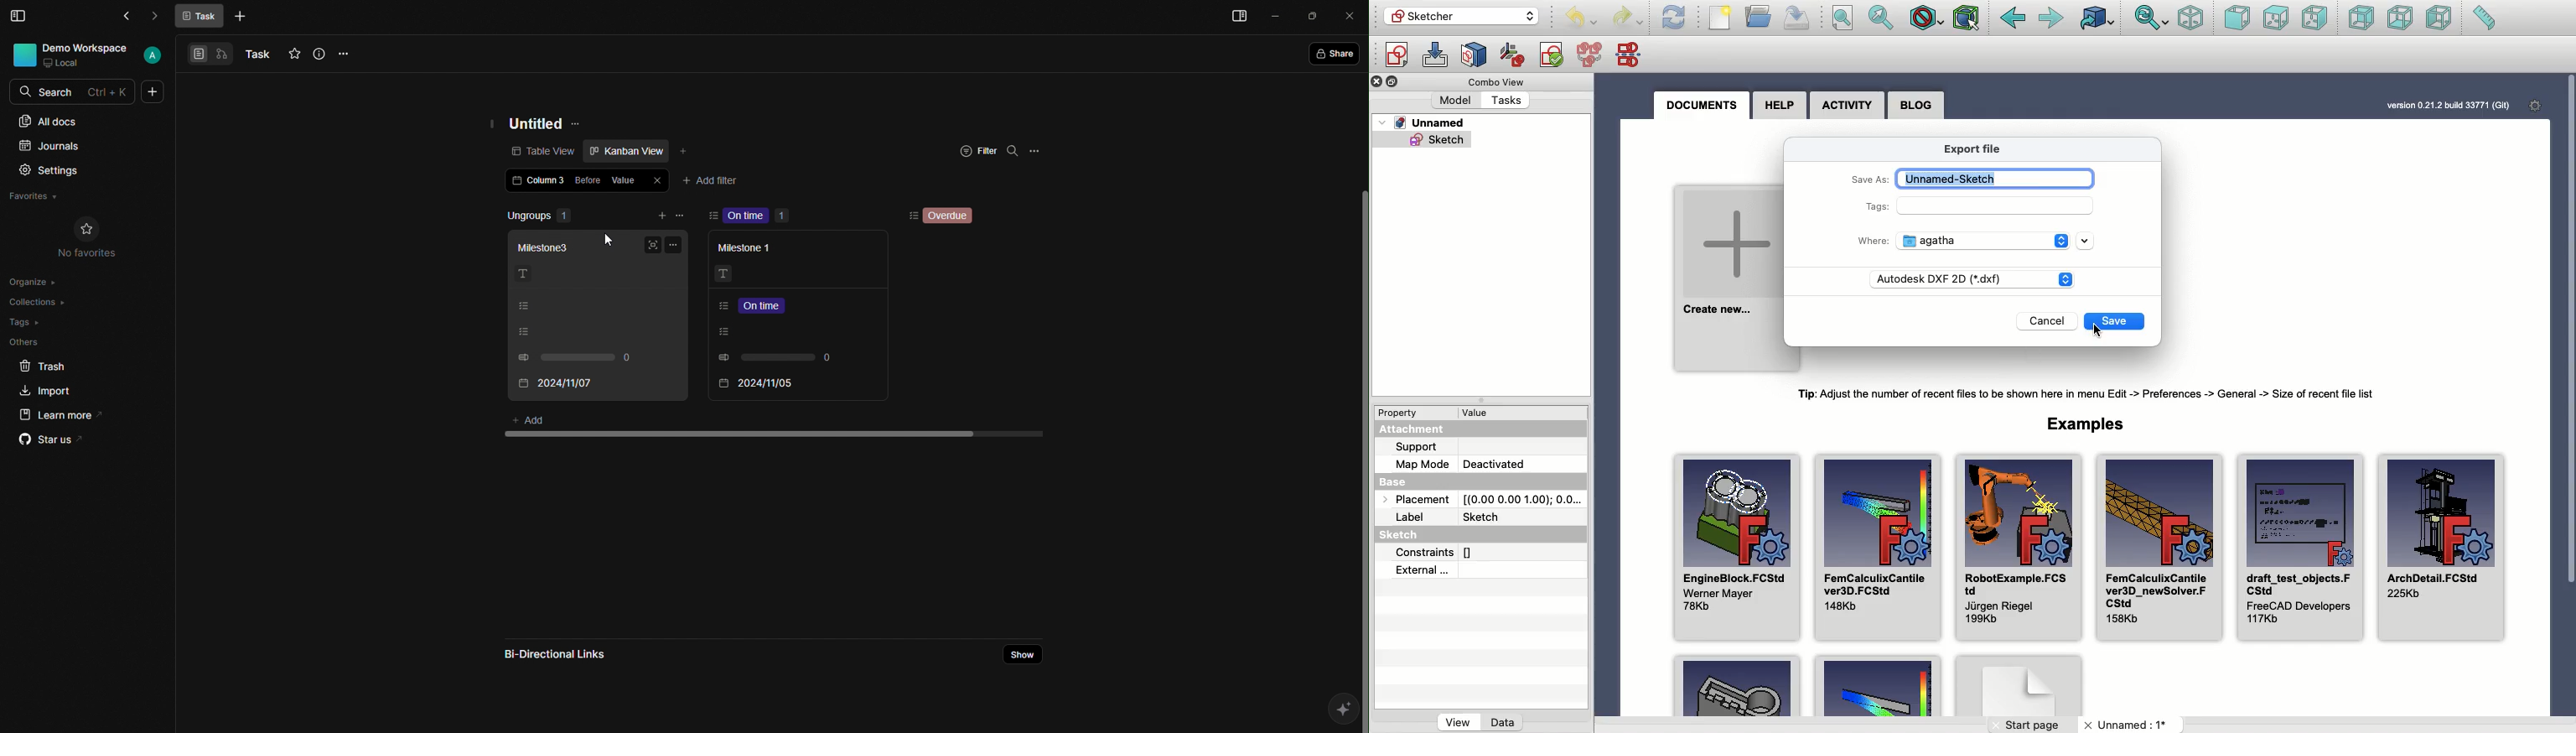 The image size is (2576, 756). What do you see at coordinates (1503, 720) in the screenshot?
I see `Data` at bounding box center [1503, 720].